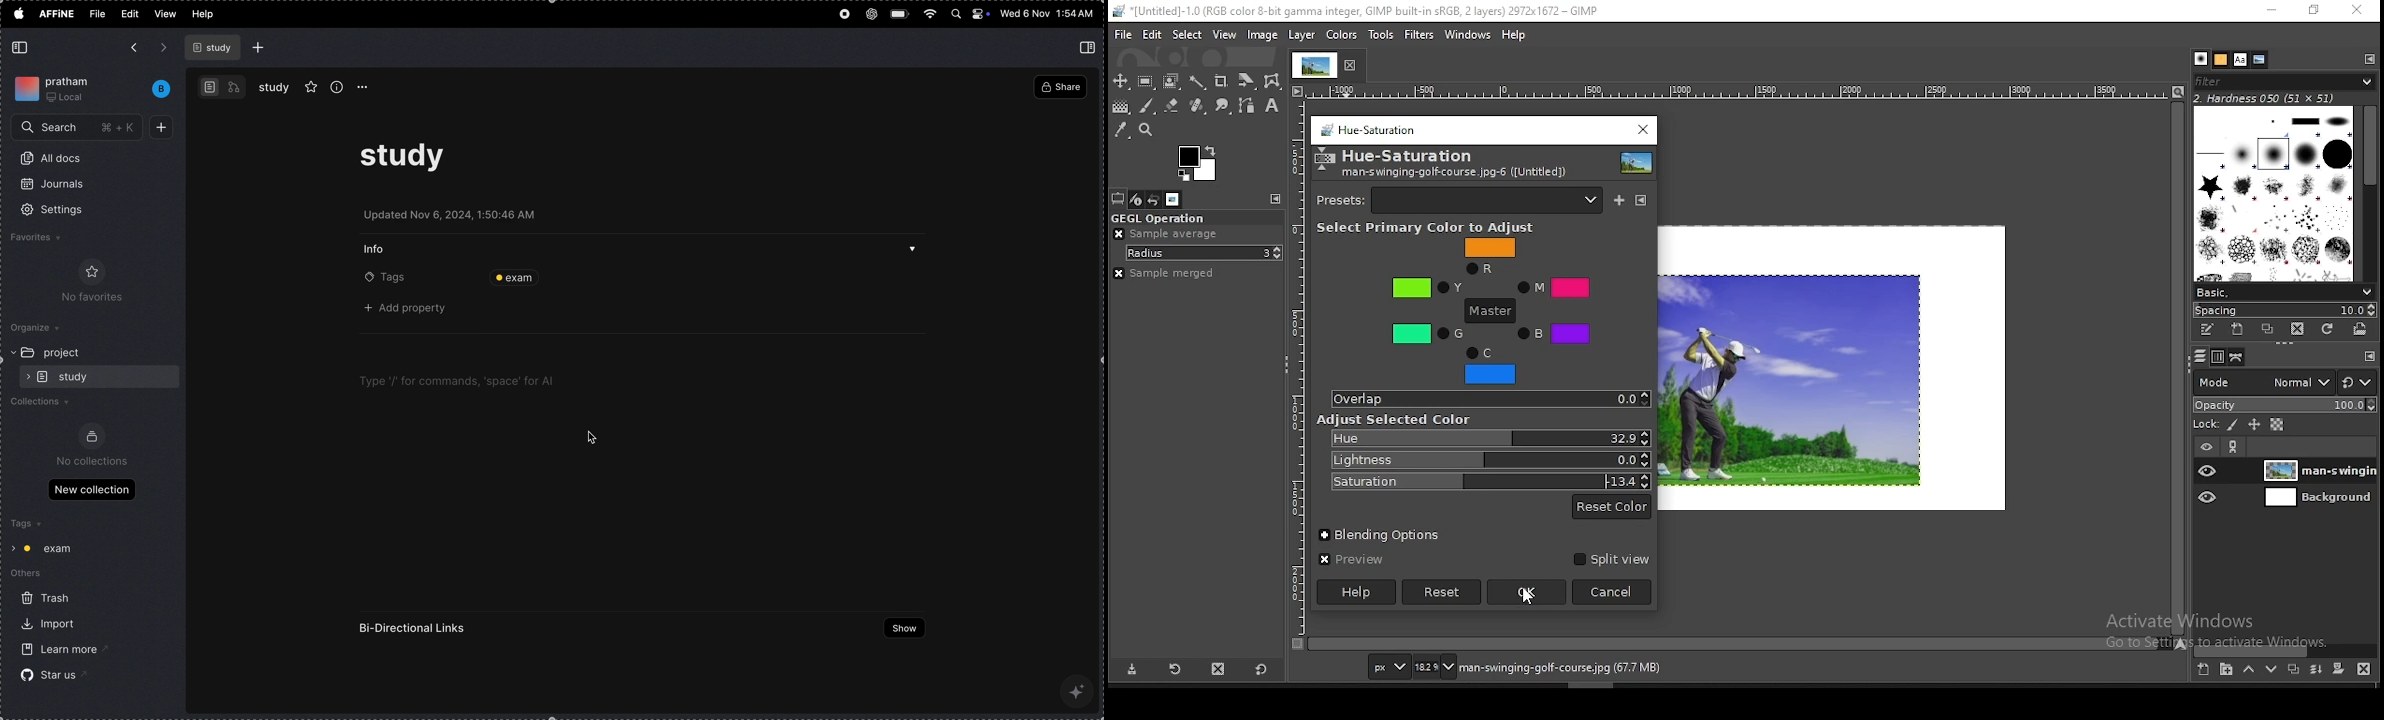  Describe the element at coordinates (2221, 61) in the screenshot. I see `patterns` at that location.